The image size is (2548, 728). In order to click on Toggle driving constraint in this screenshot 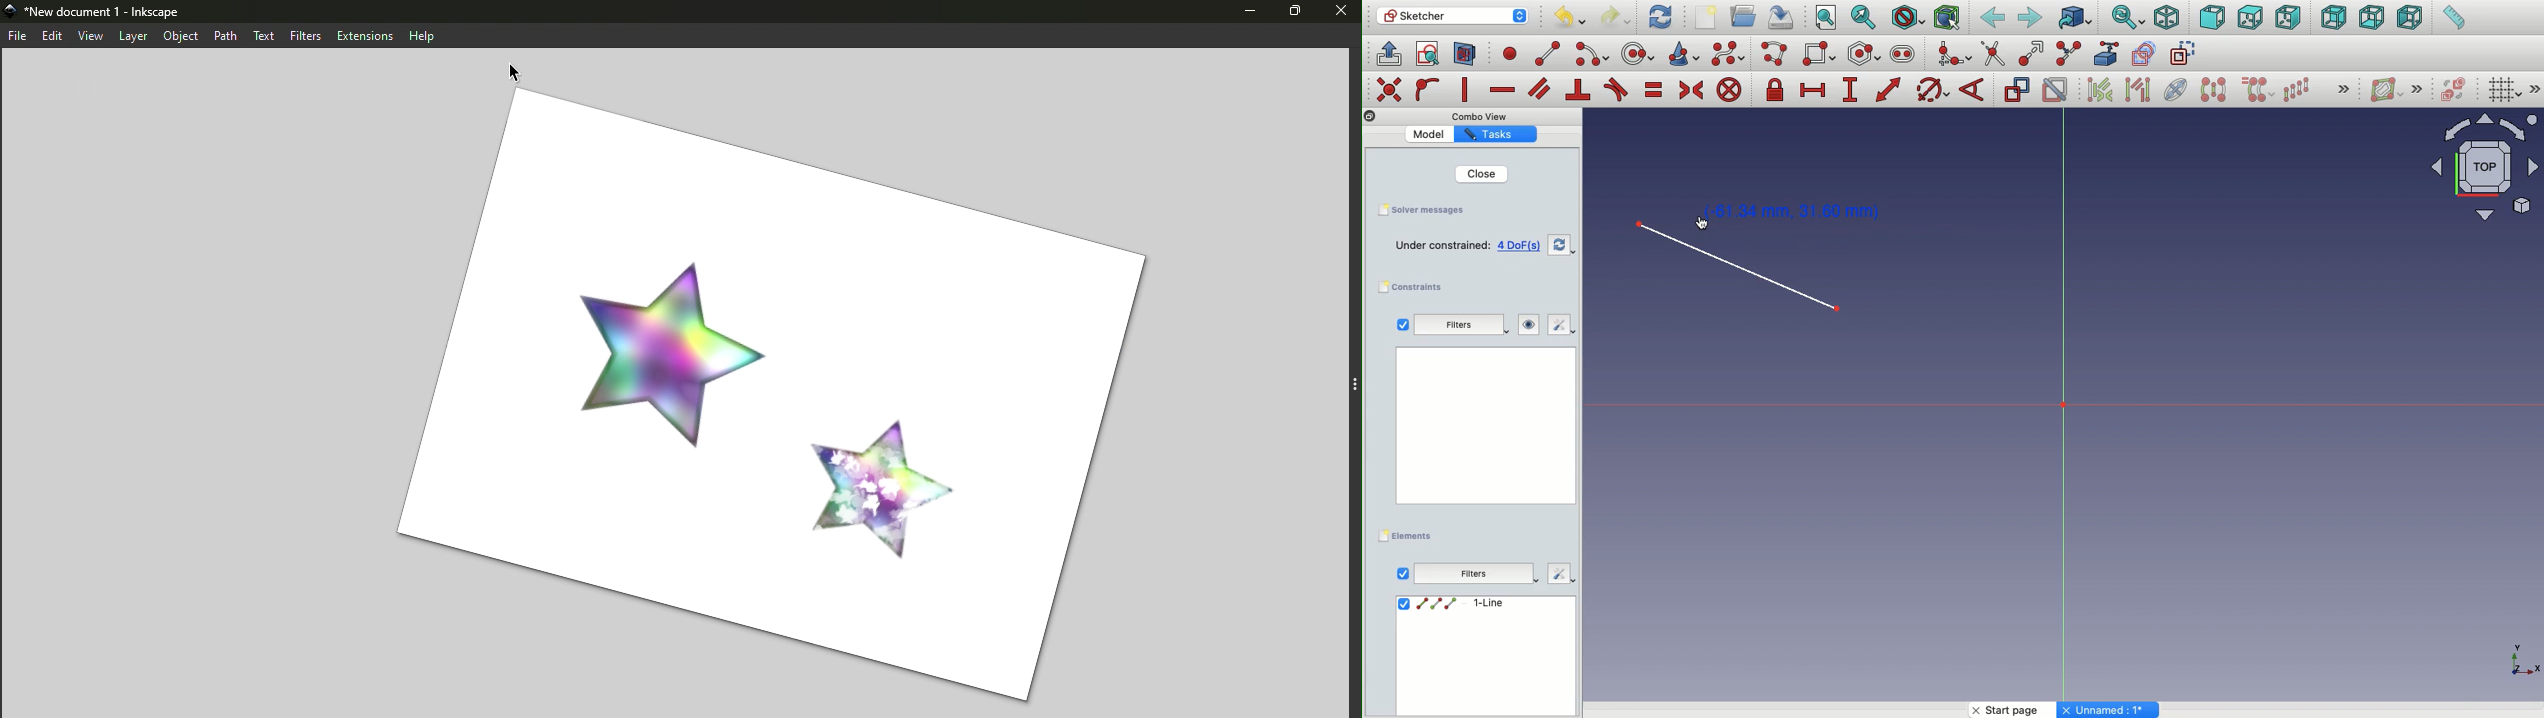, I will do `click(2017, 90)`.